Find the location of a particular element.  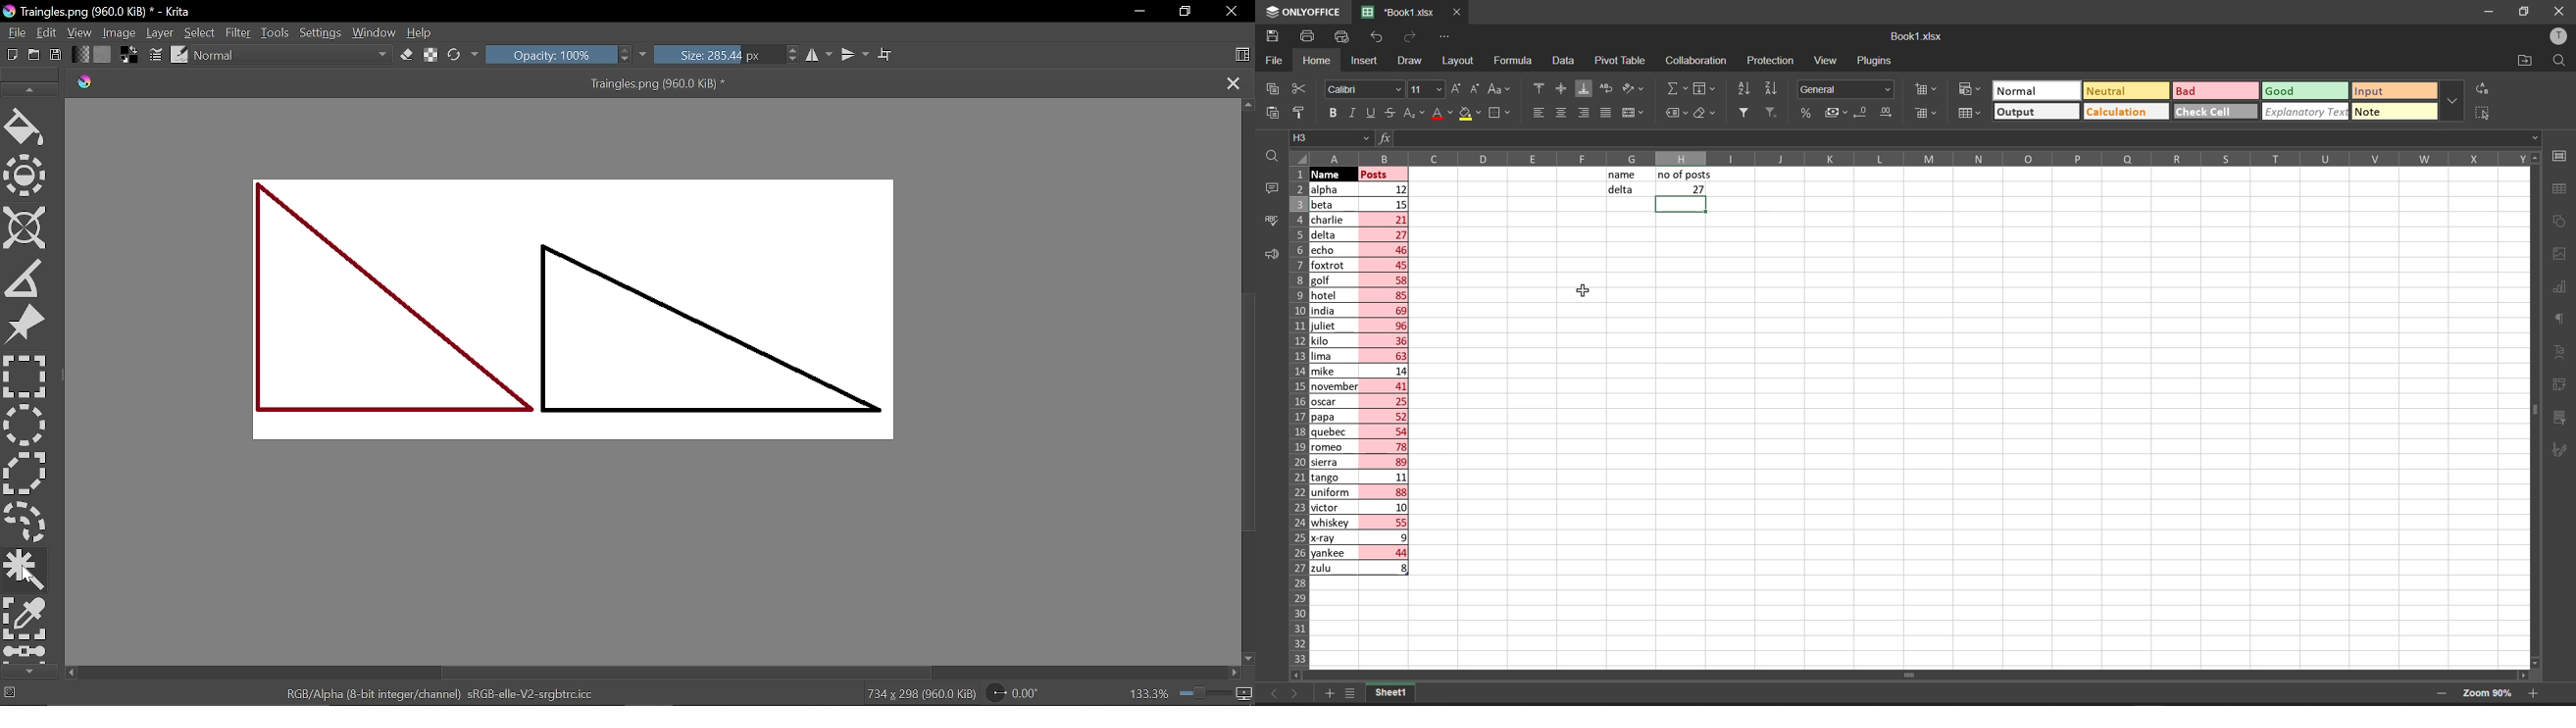

font is located at coordinates (1363, 88).